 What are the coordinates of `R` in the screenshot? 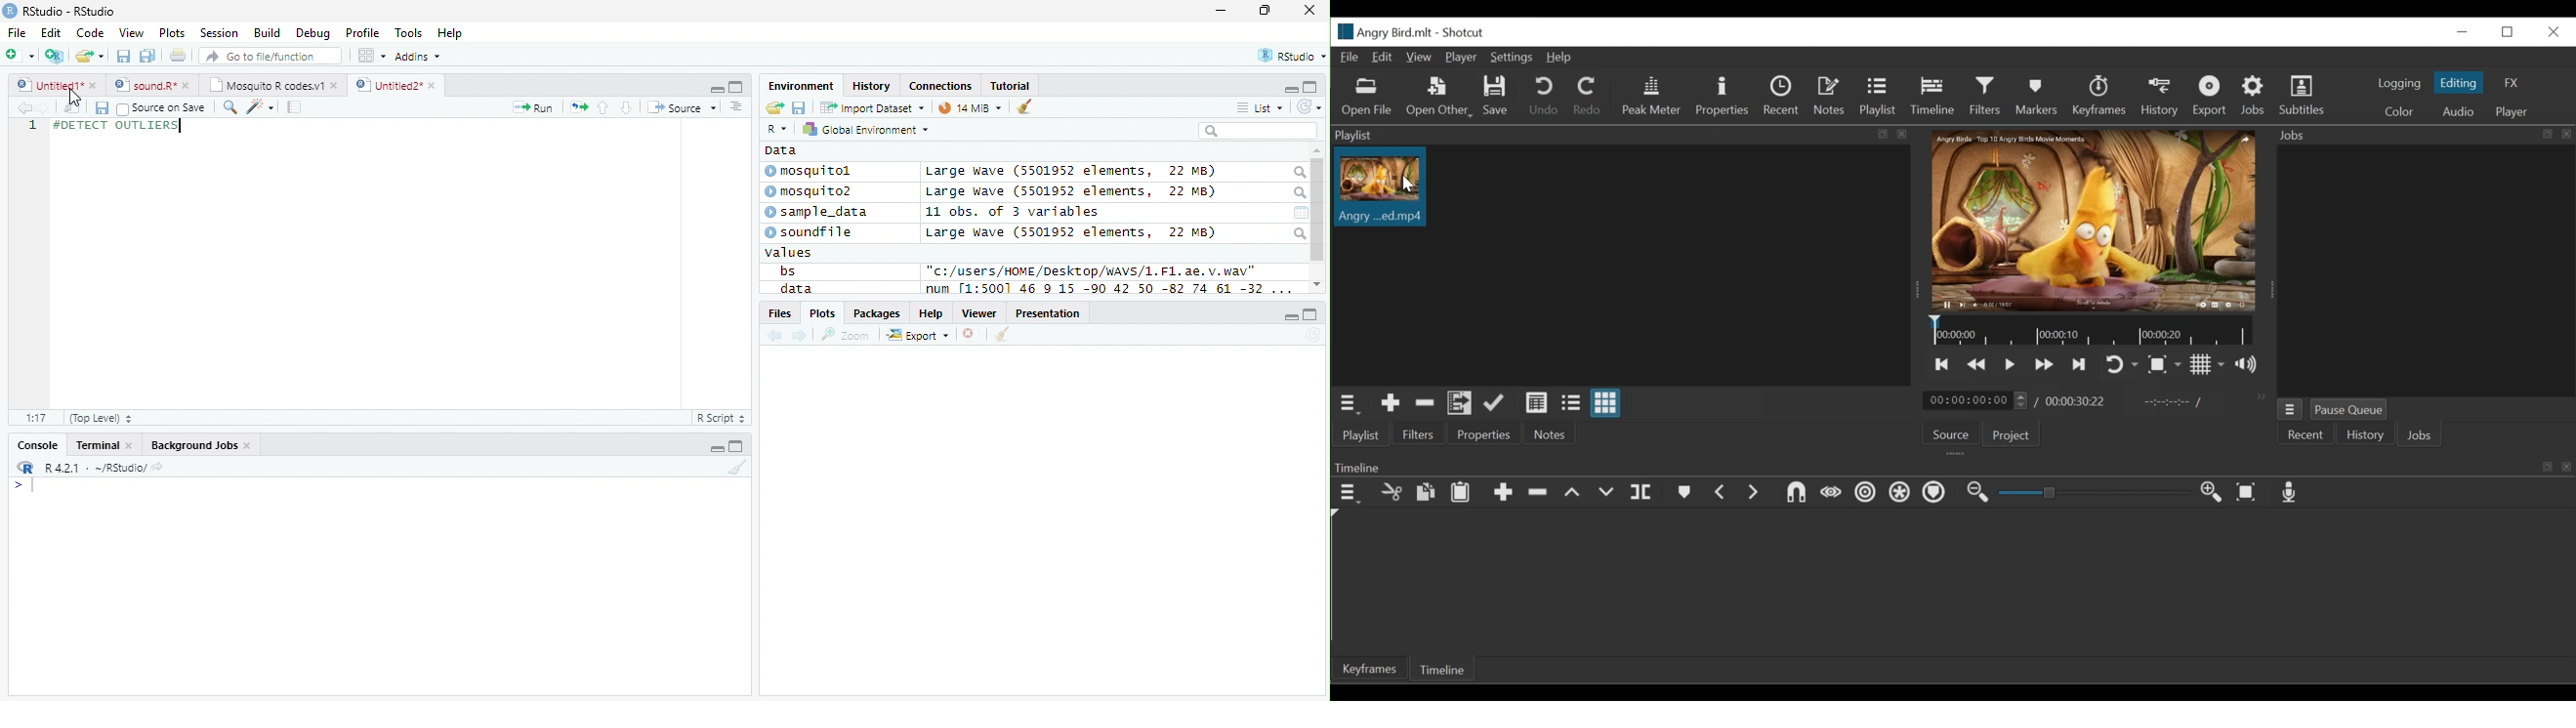 It's located at (779, 129).